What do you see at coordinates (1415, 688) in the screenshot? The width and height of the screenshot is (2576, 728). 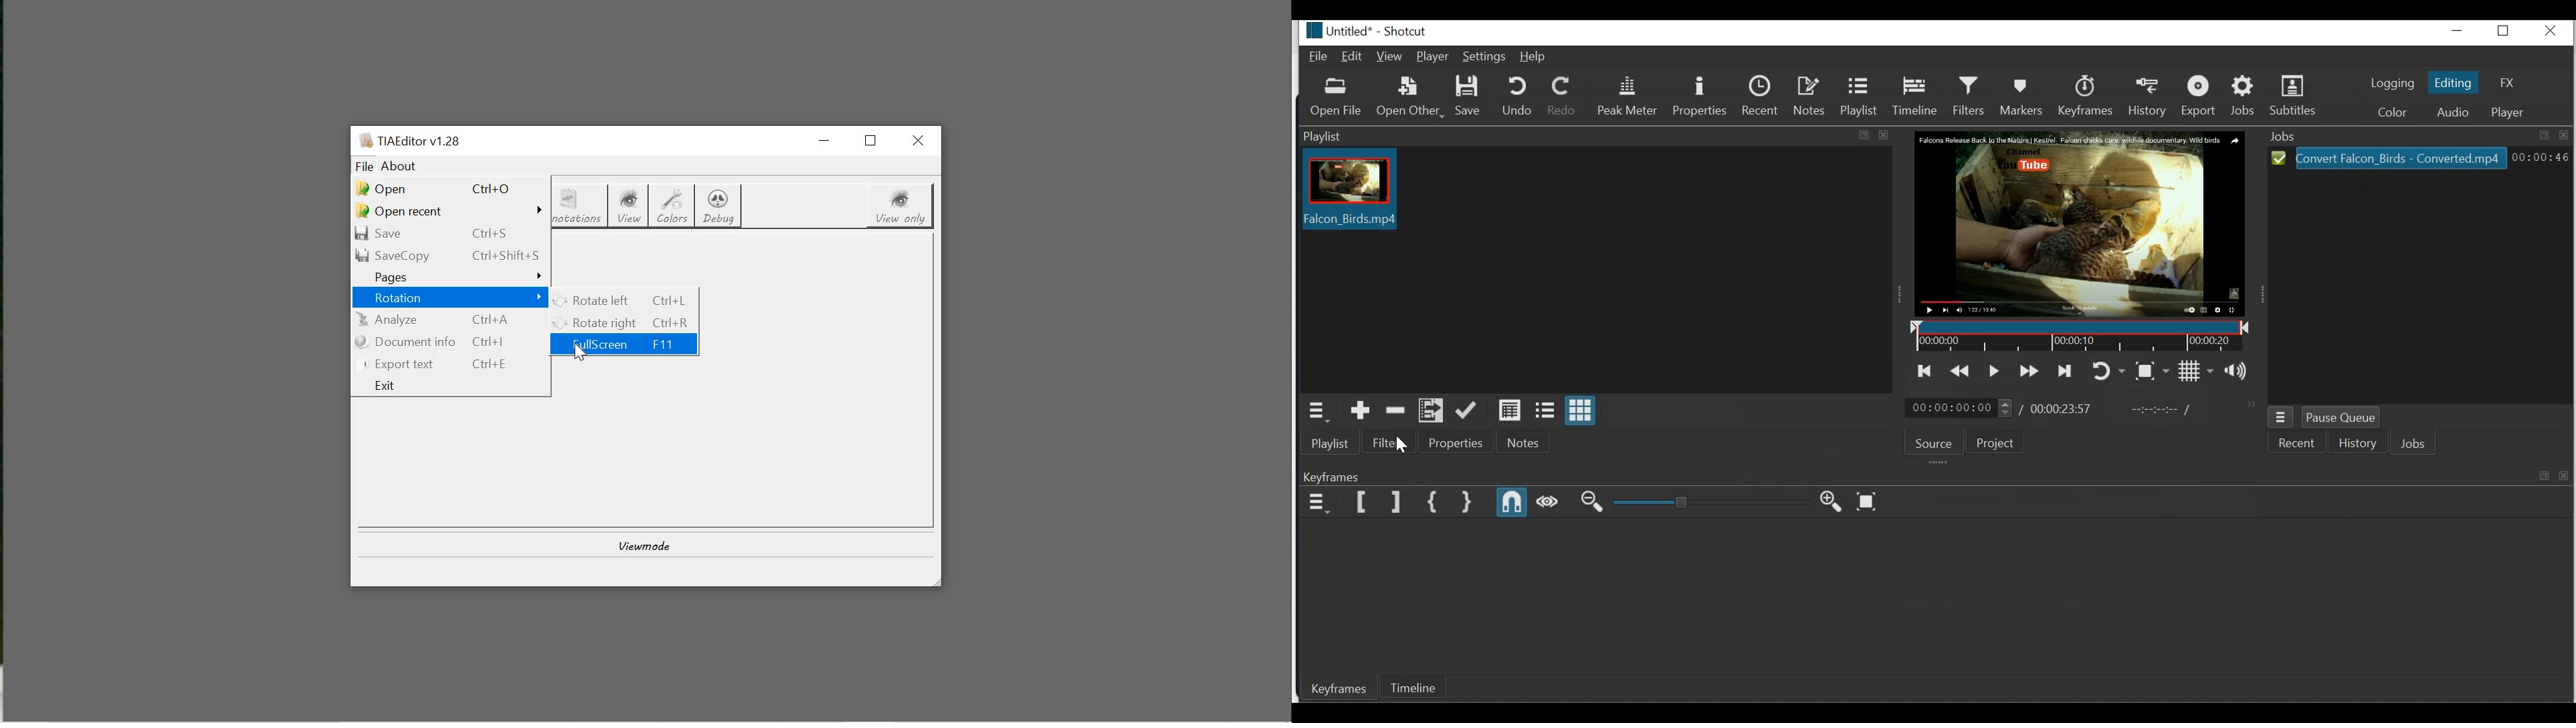 I see `Timeline` at bounding box center [1415, 688].